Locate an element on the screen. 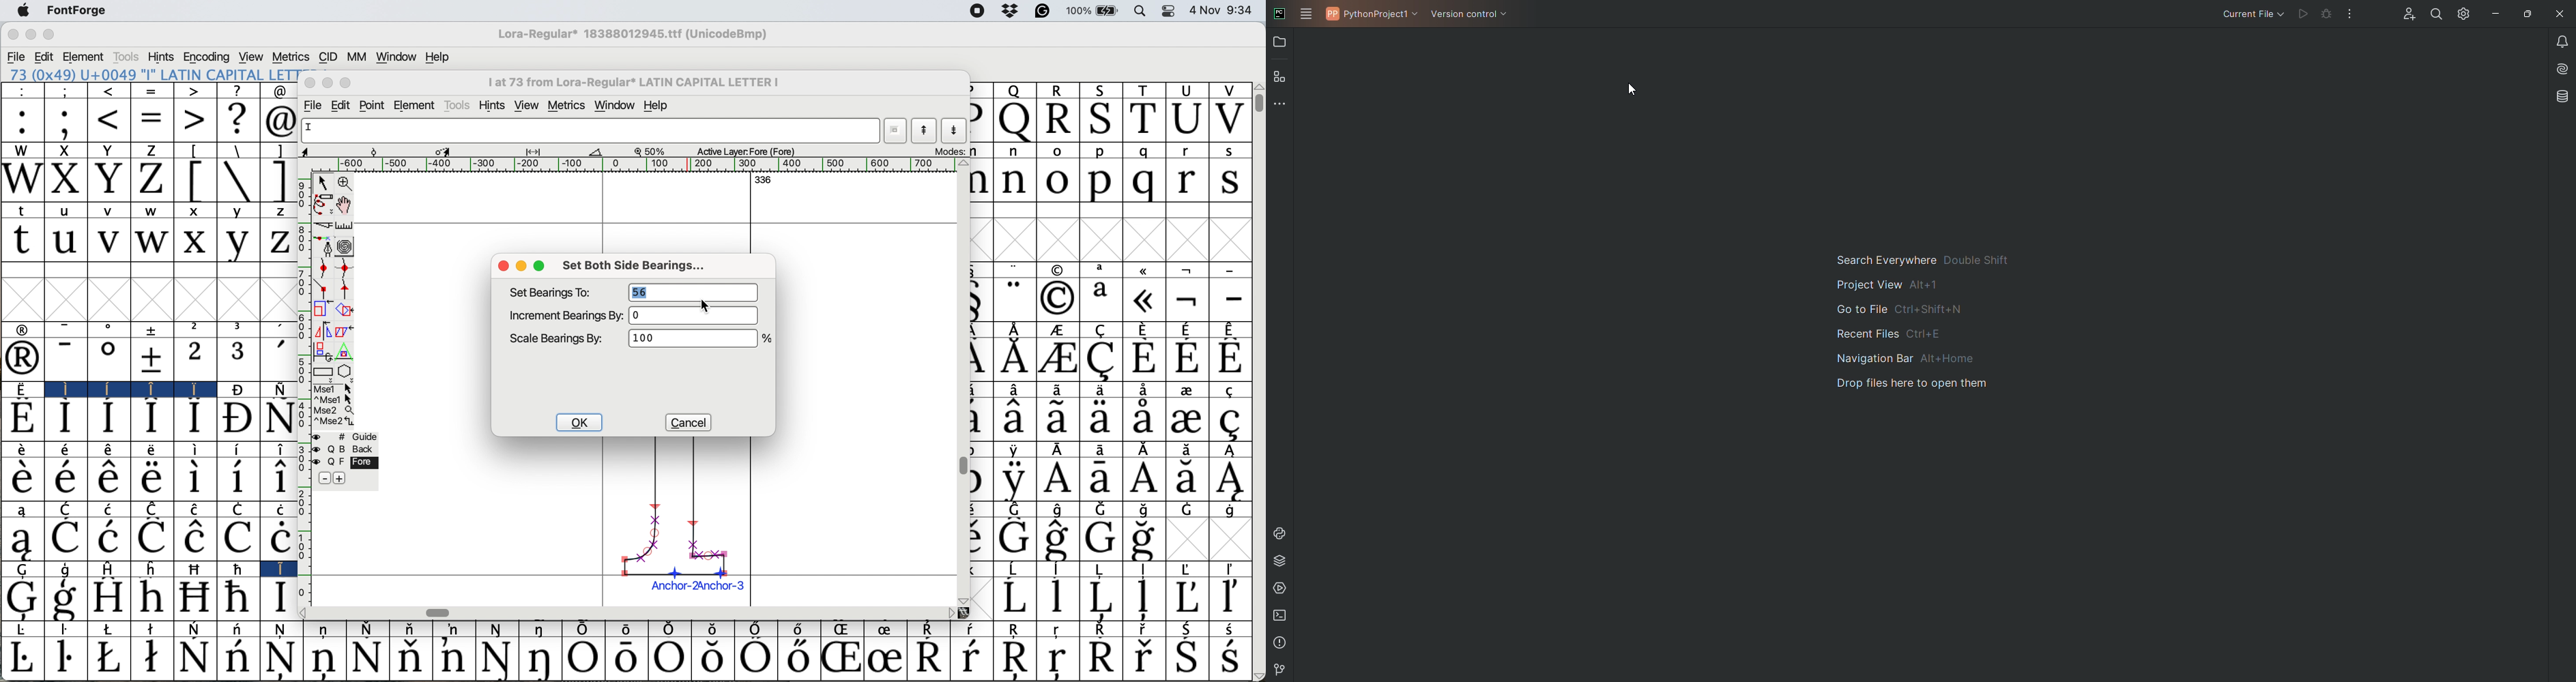   is located at coordinates (949, 612).